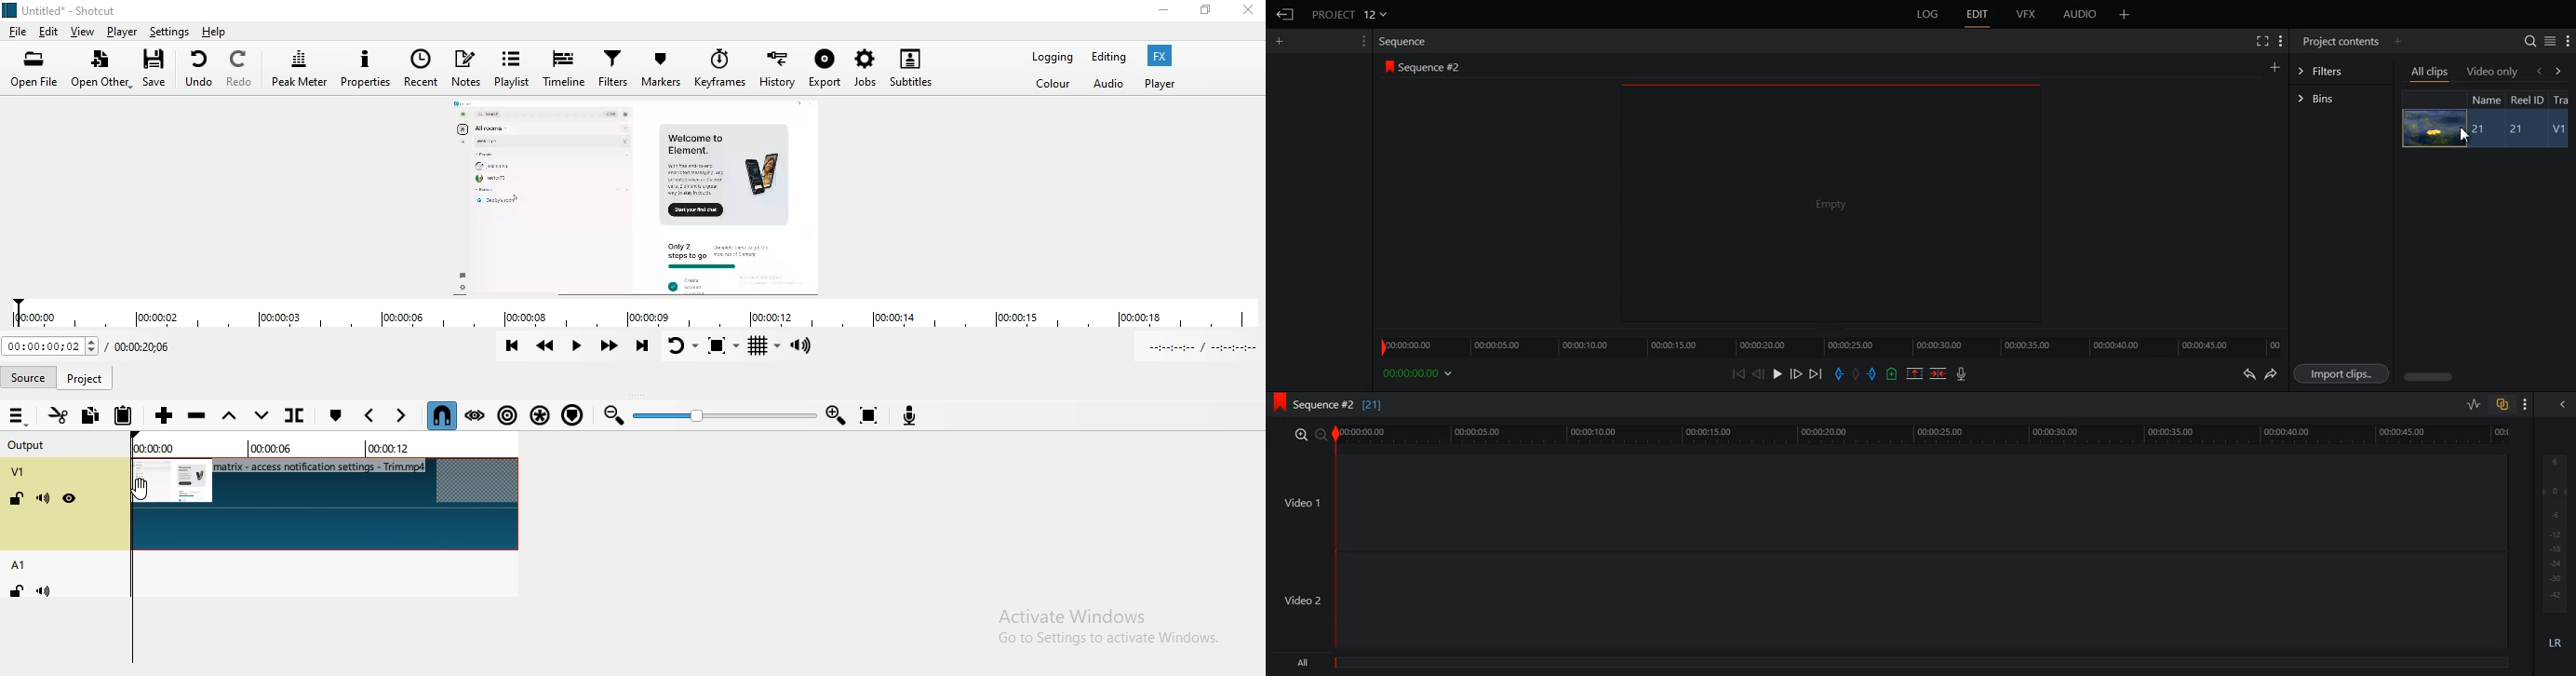 The image size is (2576, 700). Describe the element at coordinates (506, 412) in the screenshot. I see `Ripple` at that location.